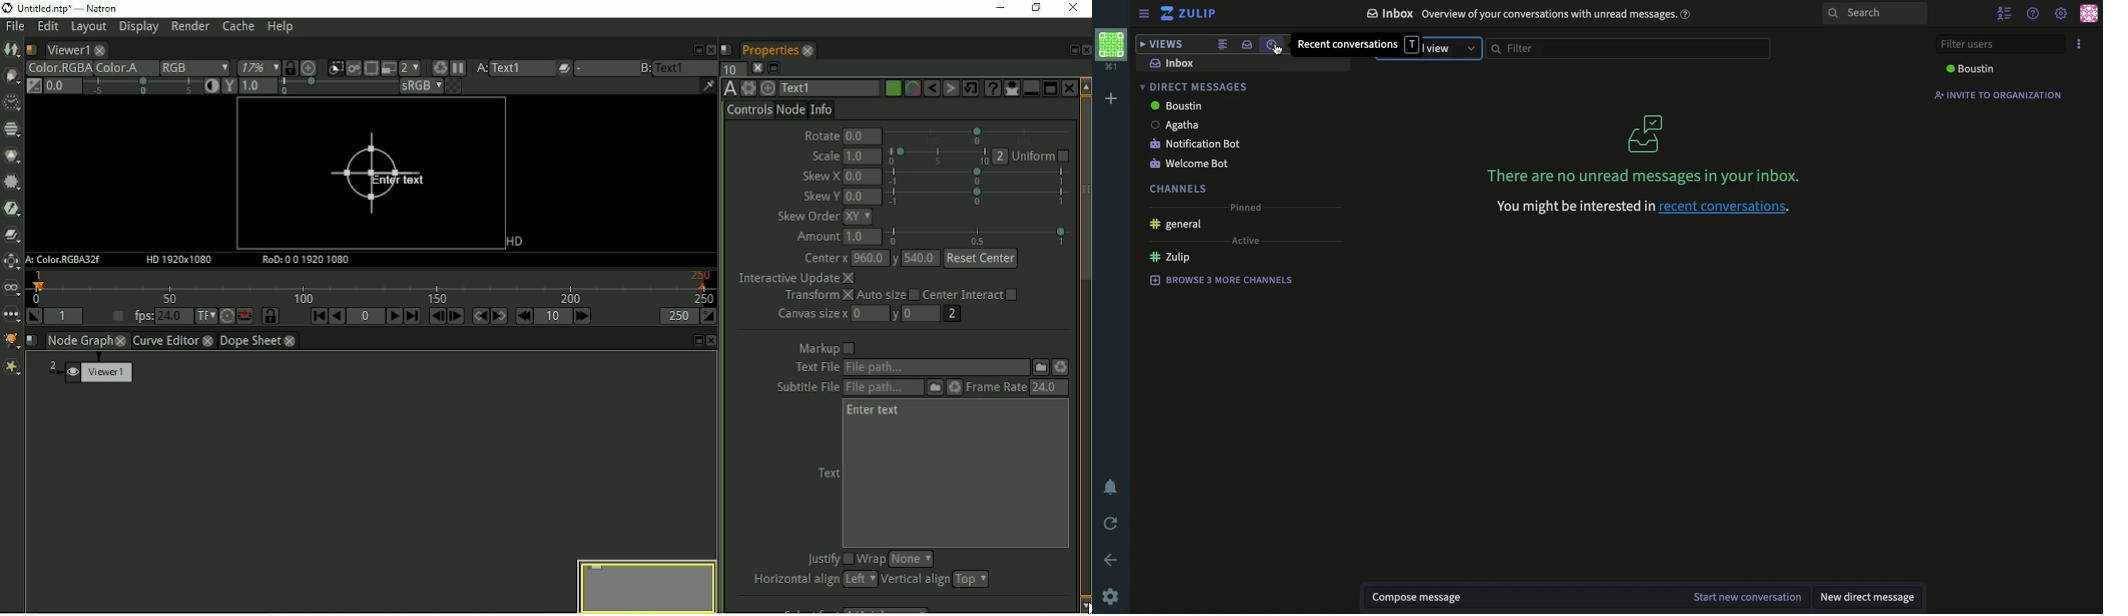  Describe the element at coordinates (312, 68) in the screenshot. I see `Scale image` at that location.